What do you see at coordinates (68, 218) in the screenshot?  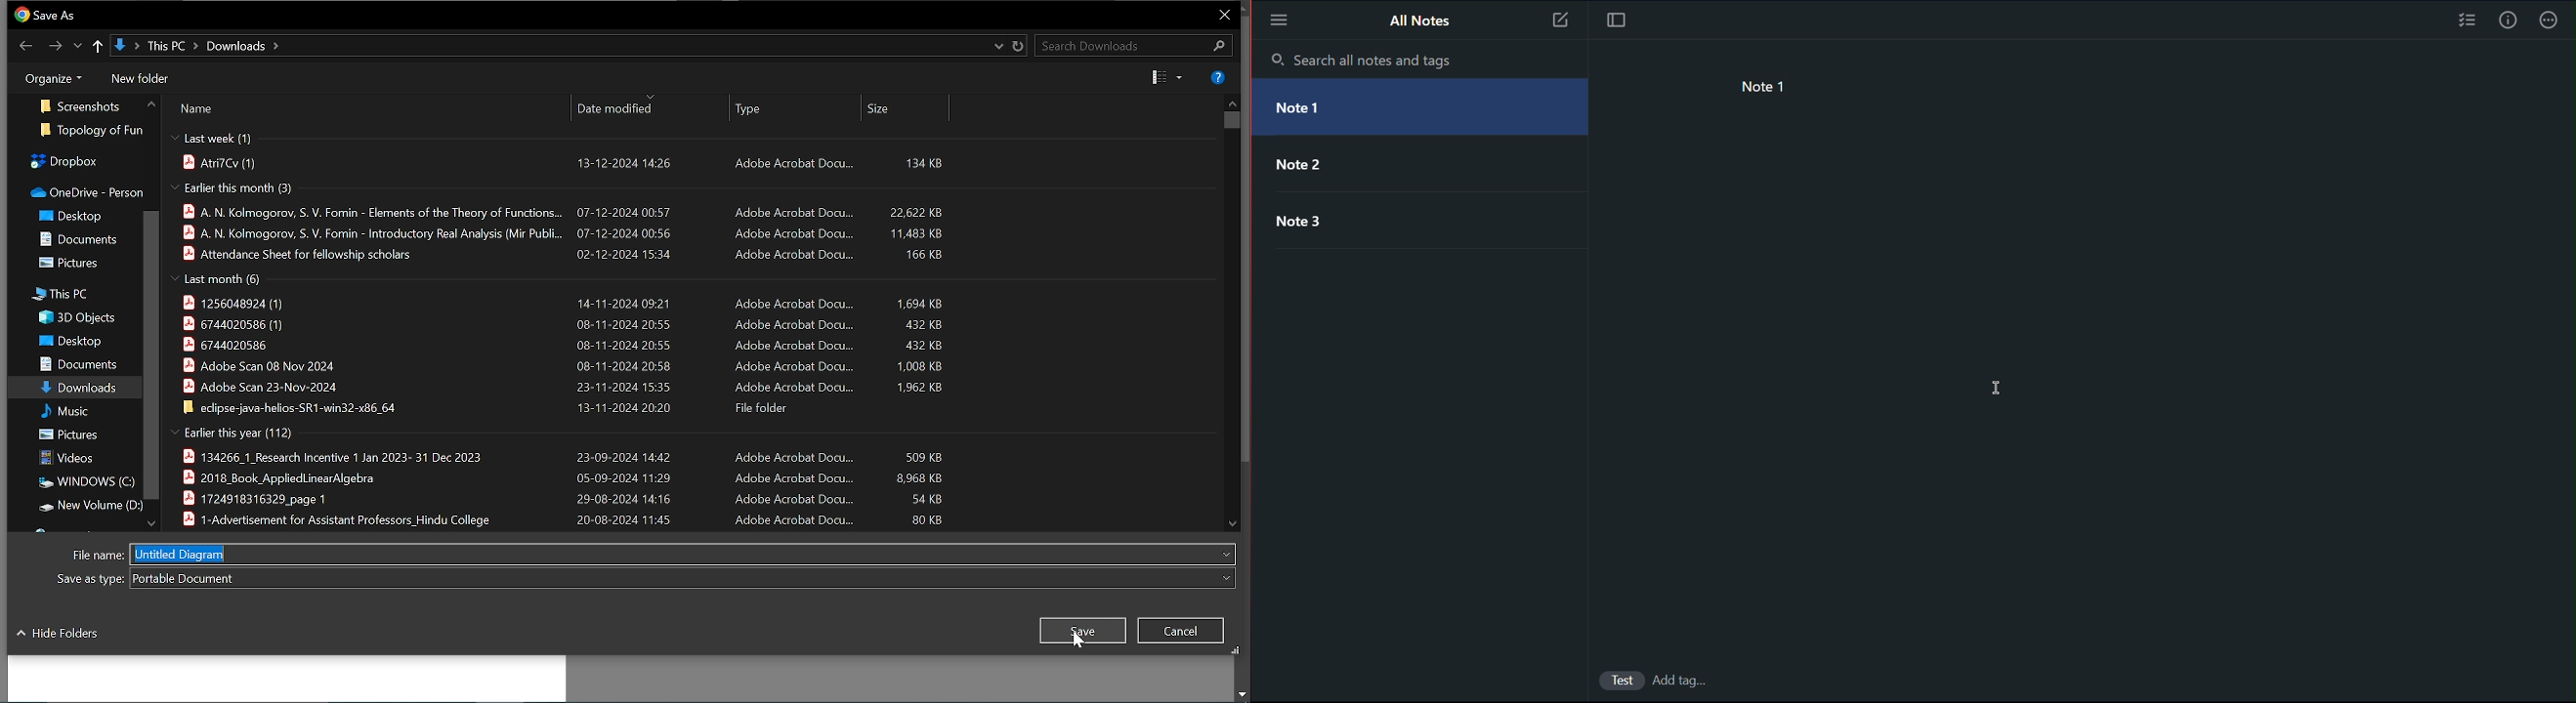 I see `desktop` at bounding box center [68, 218].